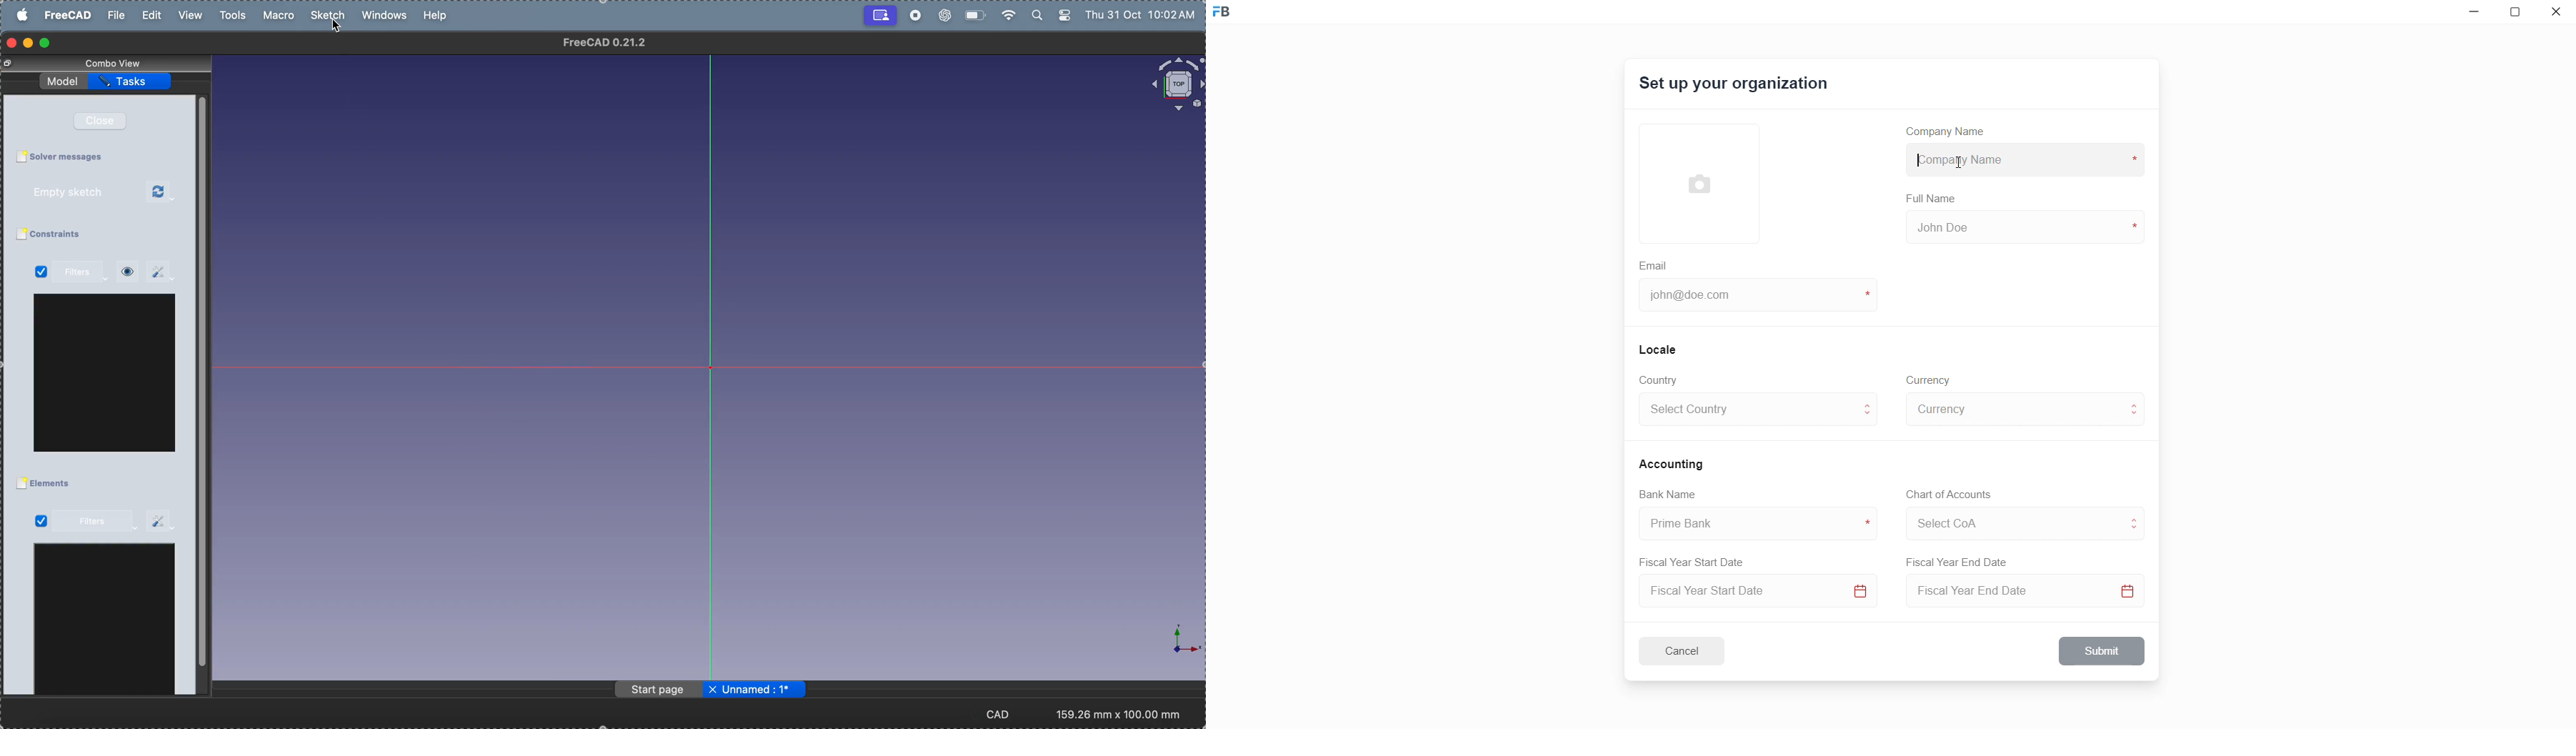  Describe the element at coordinates (1945, 495) in the screenshot. I see `Chart of Accounts` at that location.